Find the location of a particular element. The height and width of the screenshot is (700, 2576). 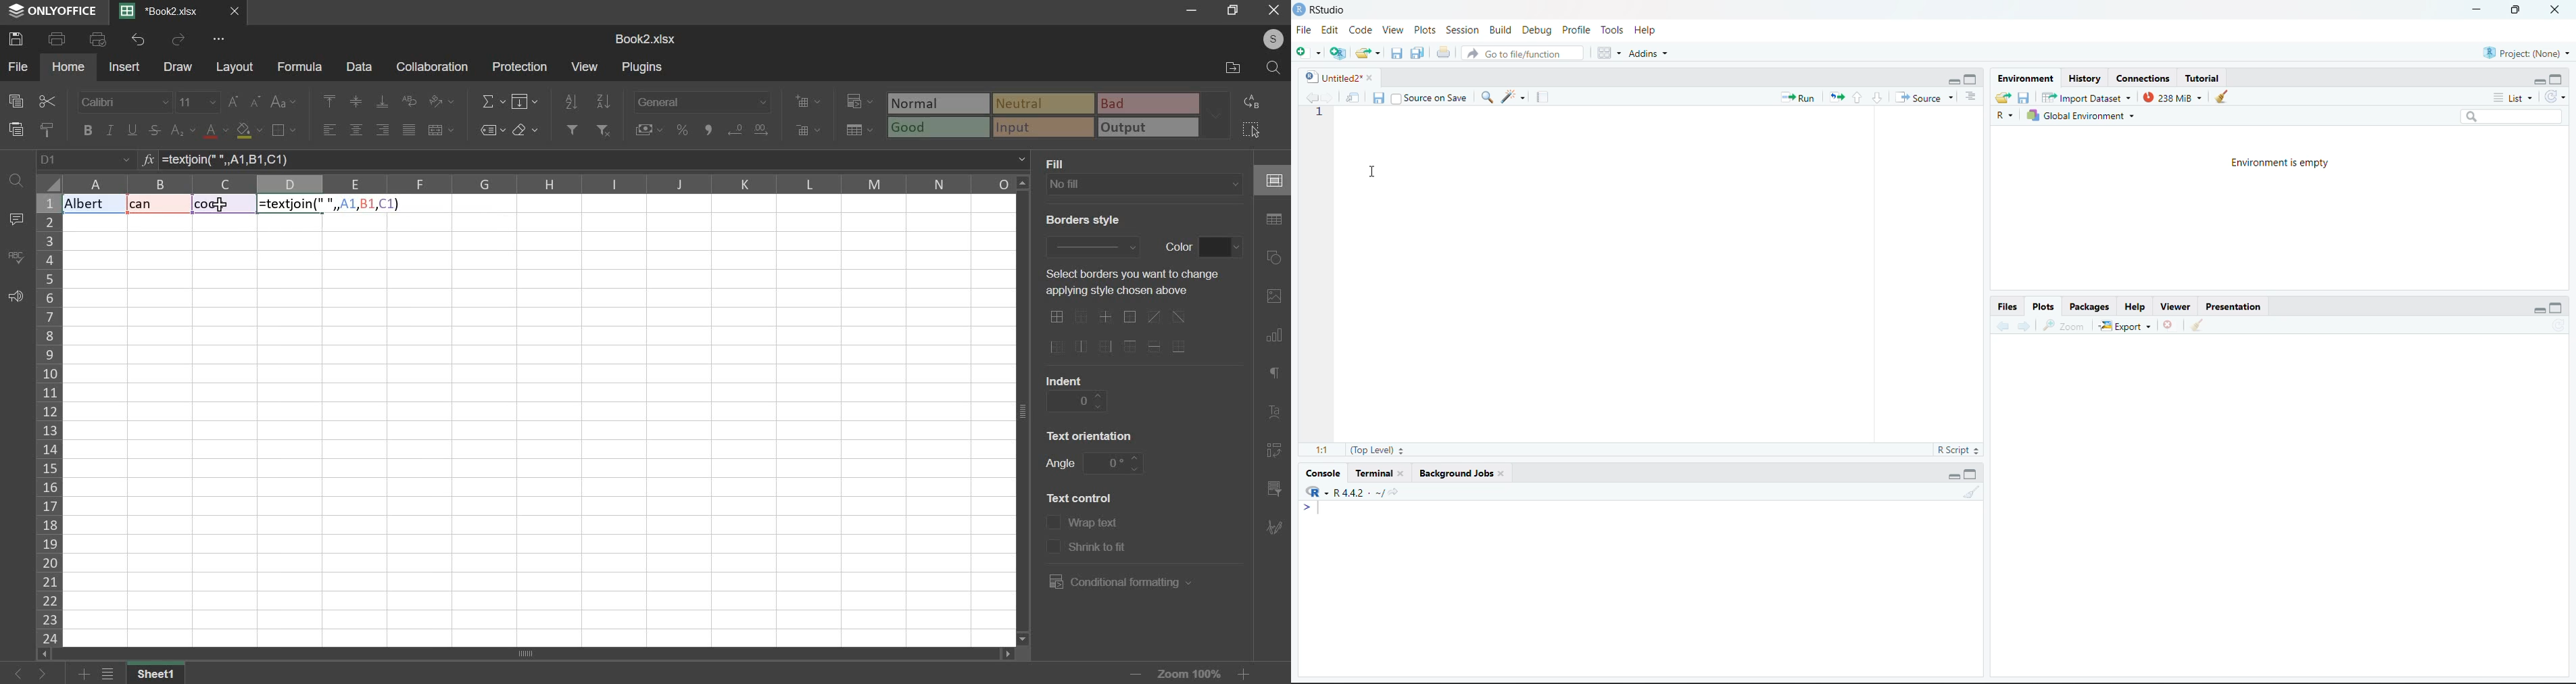

Code is located at coordinates (1361, 30).